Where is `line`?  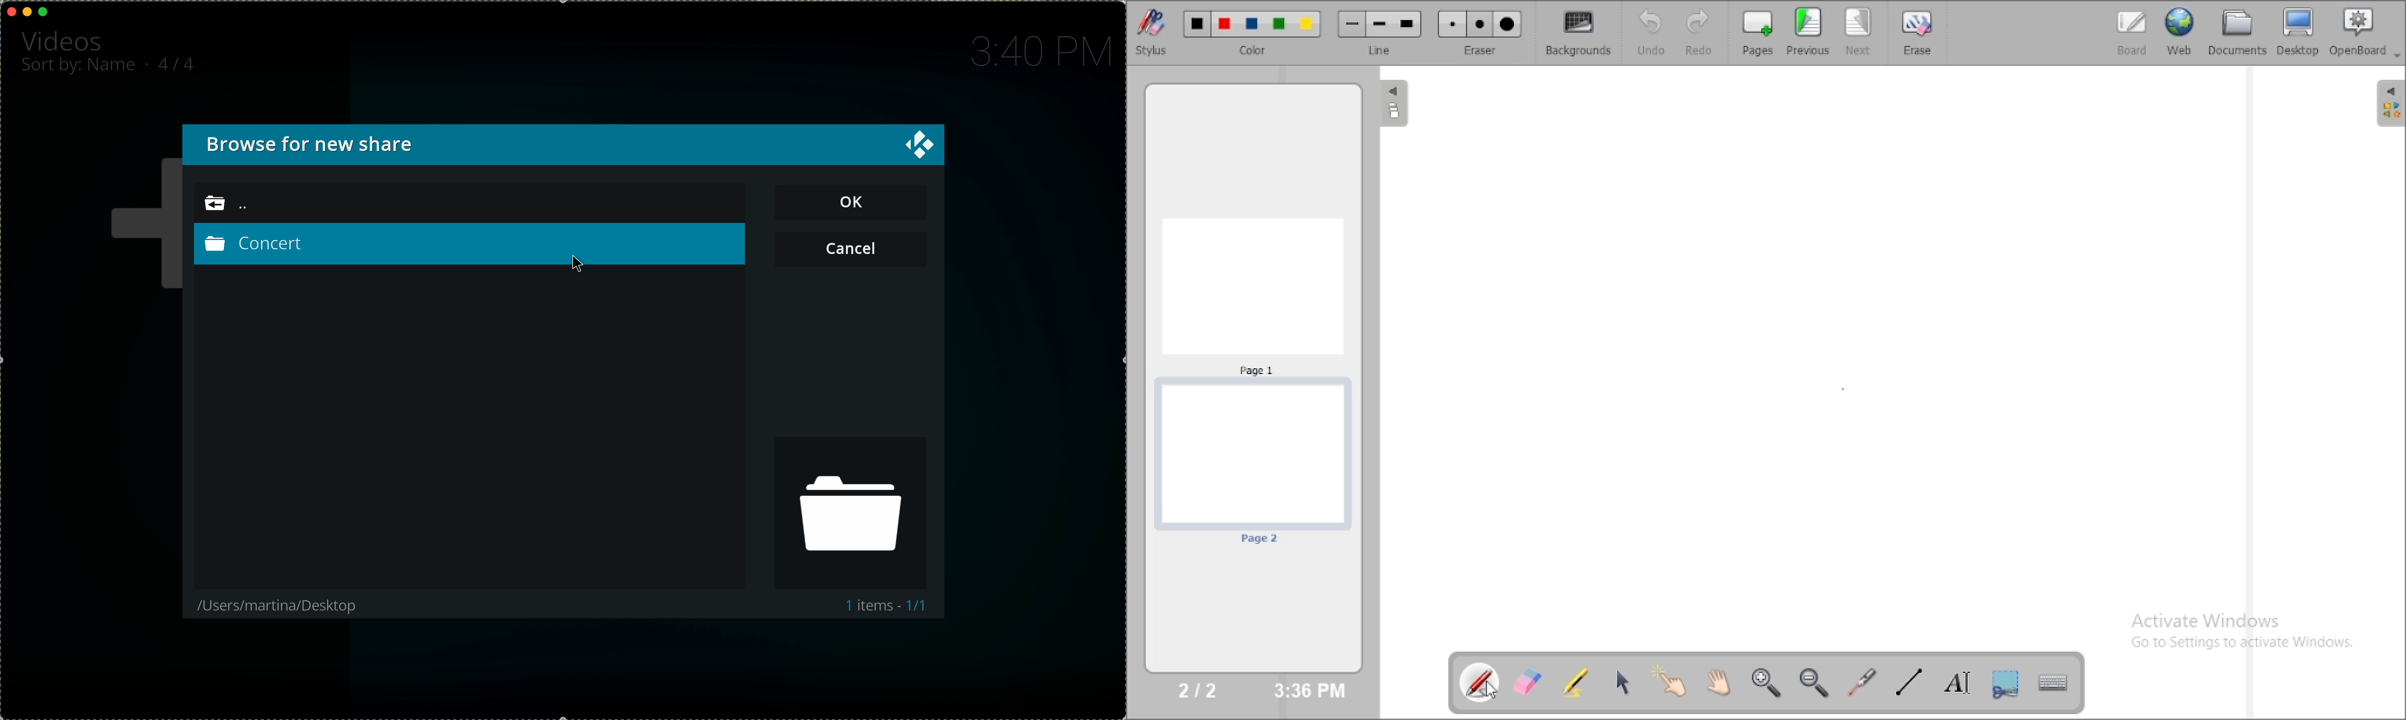
line is located at coordinates (1382, 50).